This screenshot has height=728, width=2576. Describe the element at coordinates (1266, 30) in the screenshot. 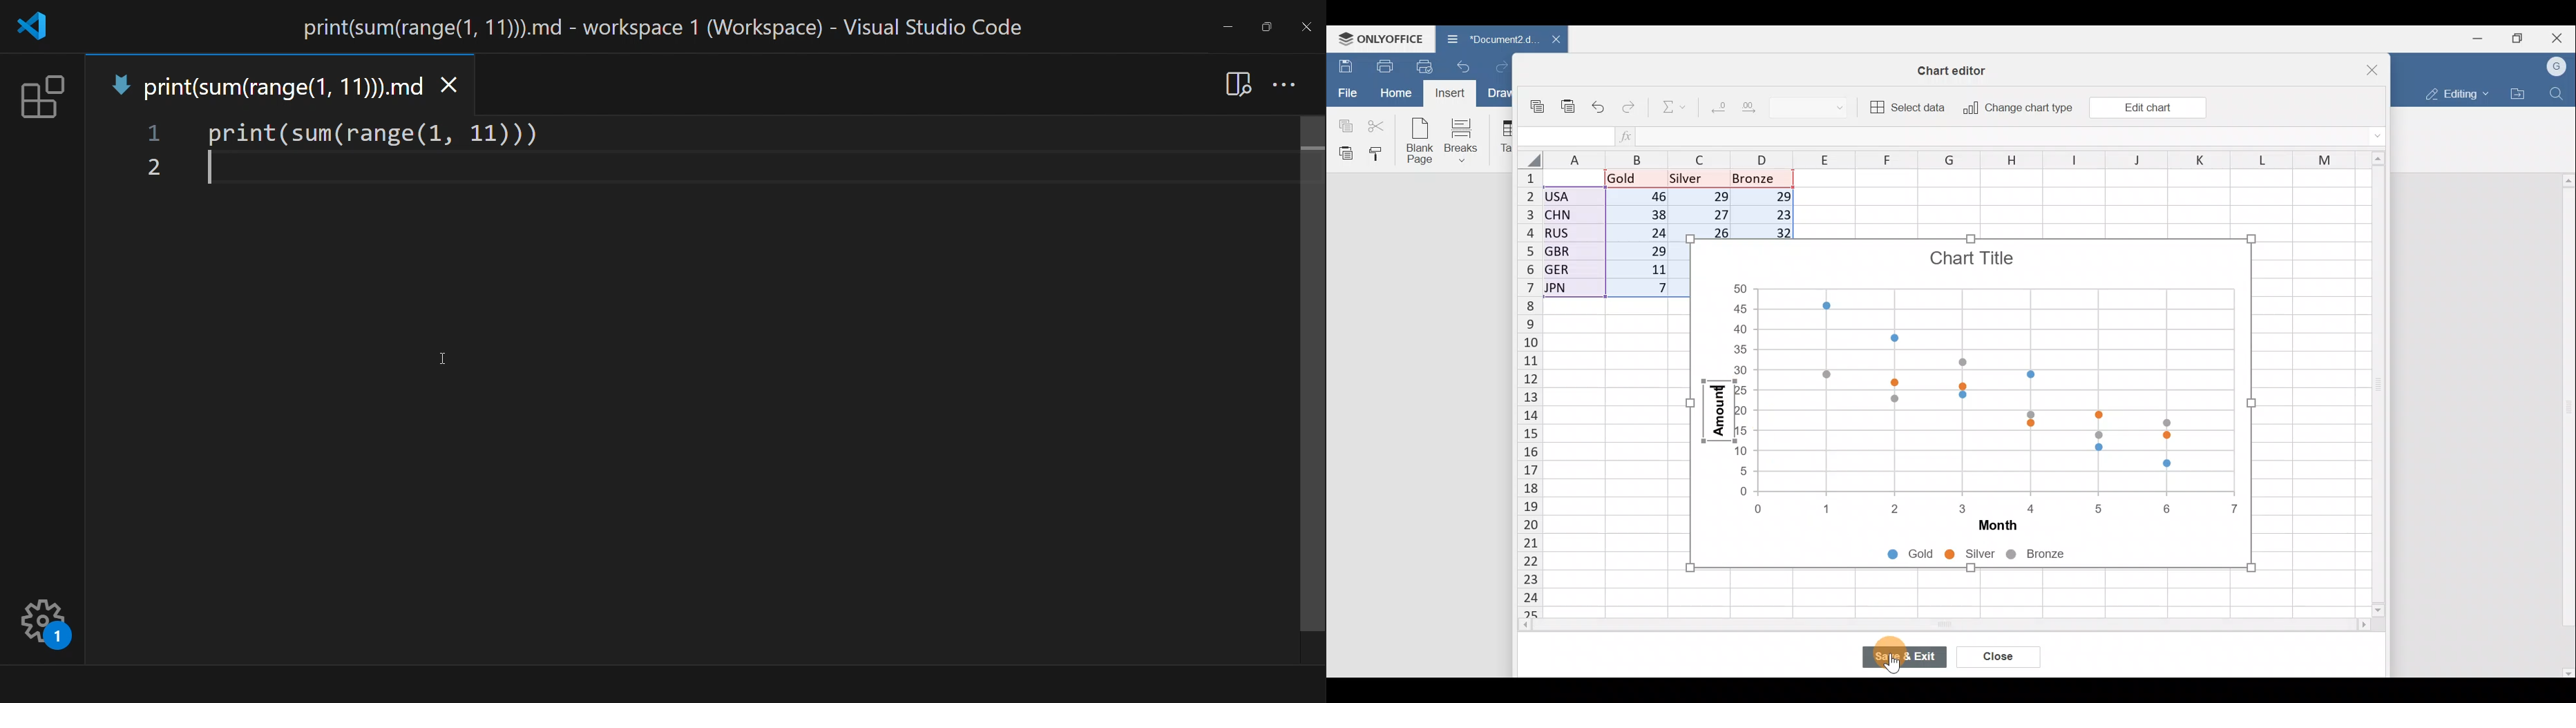

I see `maximize` at that location.